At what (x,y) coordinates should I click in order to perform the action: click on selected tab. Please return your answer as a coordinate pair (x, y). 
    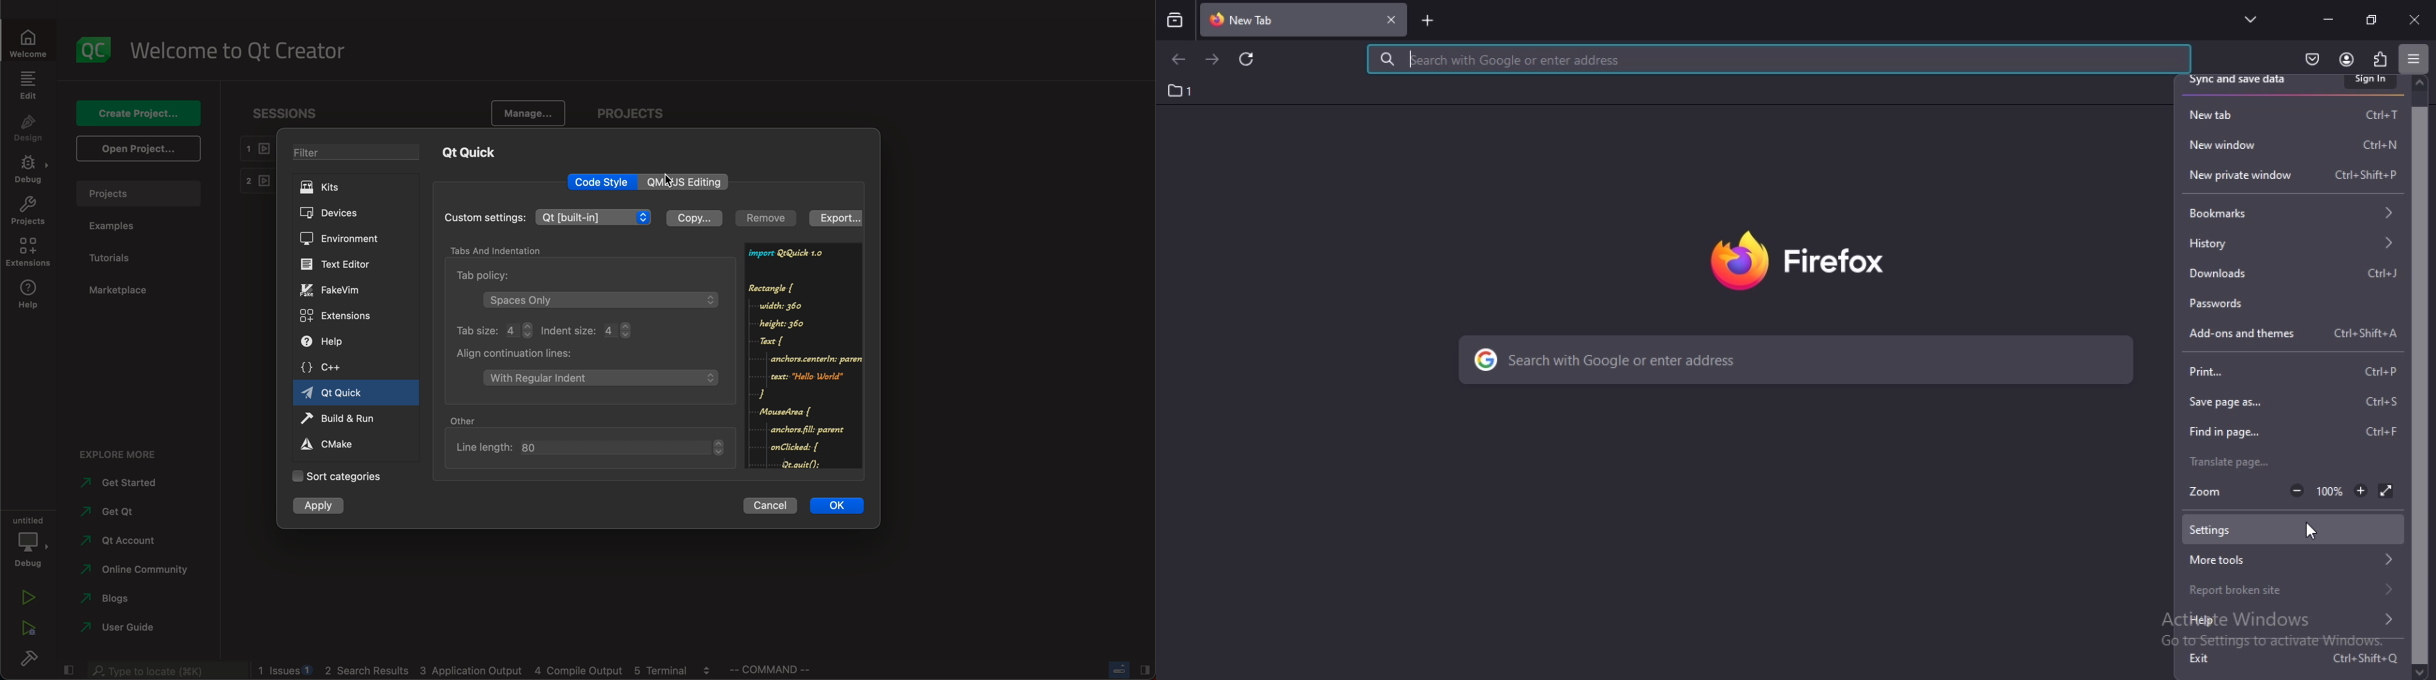
    Looking at the image, I should click on (357, 395).